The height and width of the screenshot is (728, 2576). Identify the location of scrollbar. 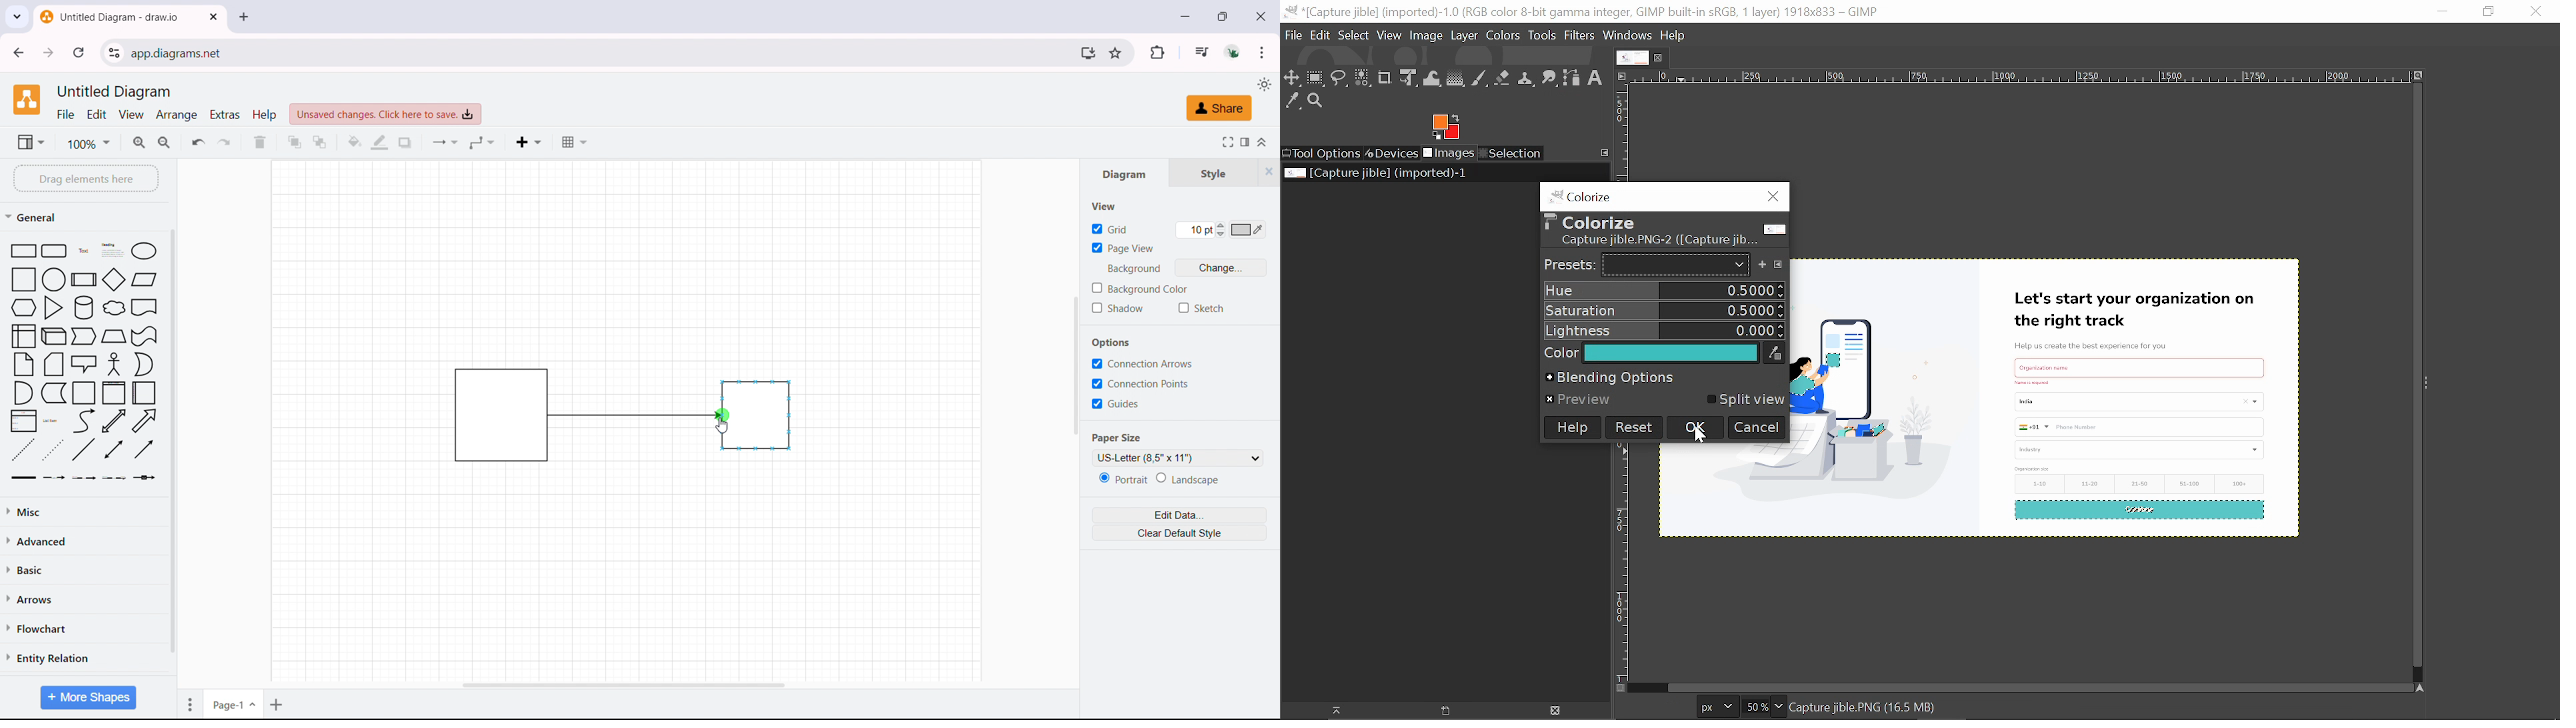
(1076, 363).